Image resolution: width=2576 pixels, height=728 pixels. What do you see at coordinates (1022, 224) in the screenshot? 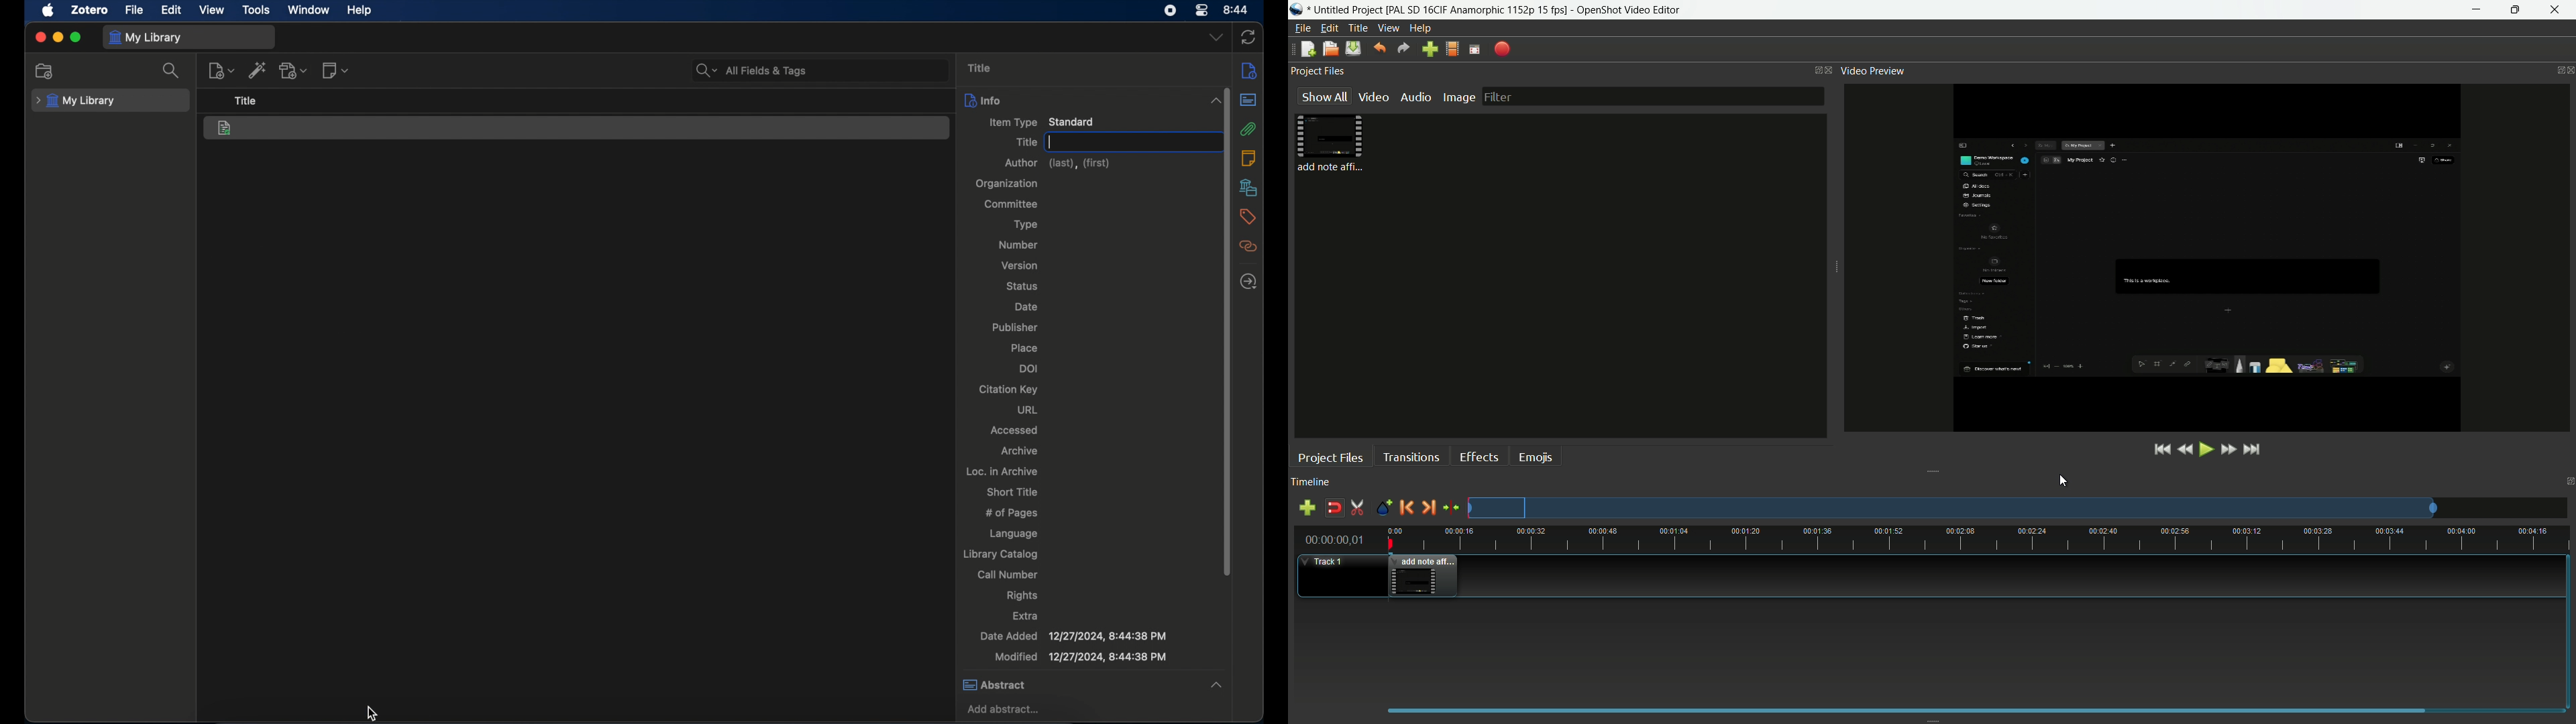
I see `type` at bounding box center [1022, 224].